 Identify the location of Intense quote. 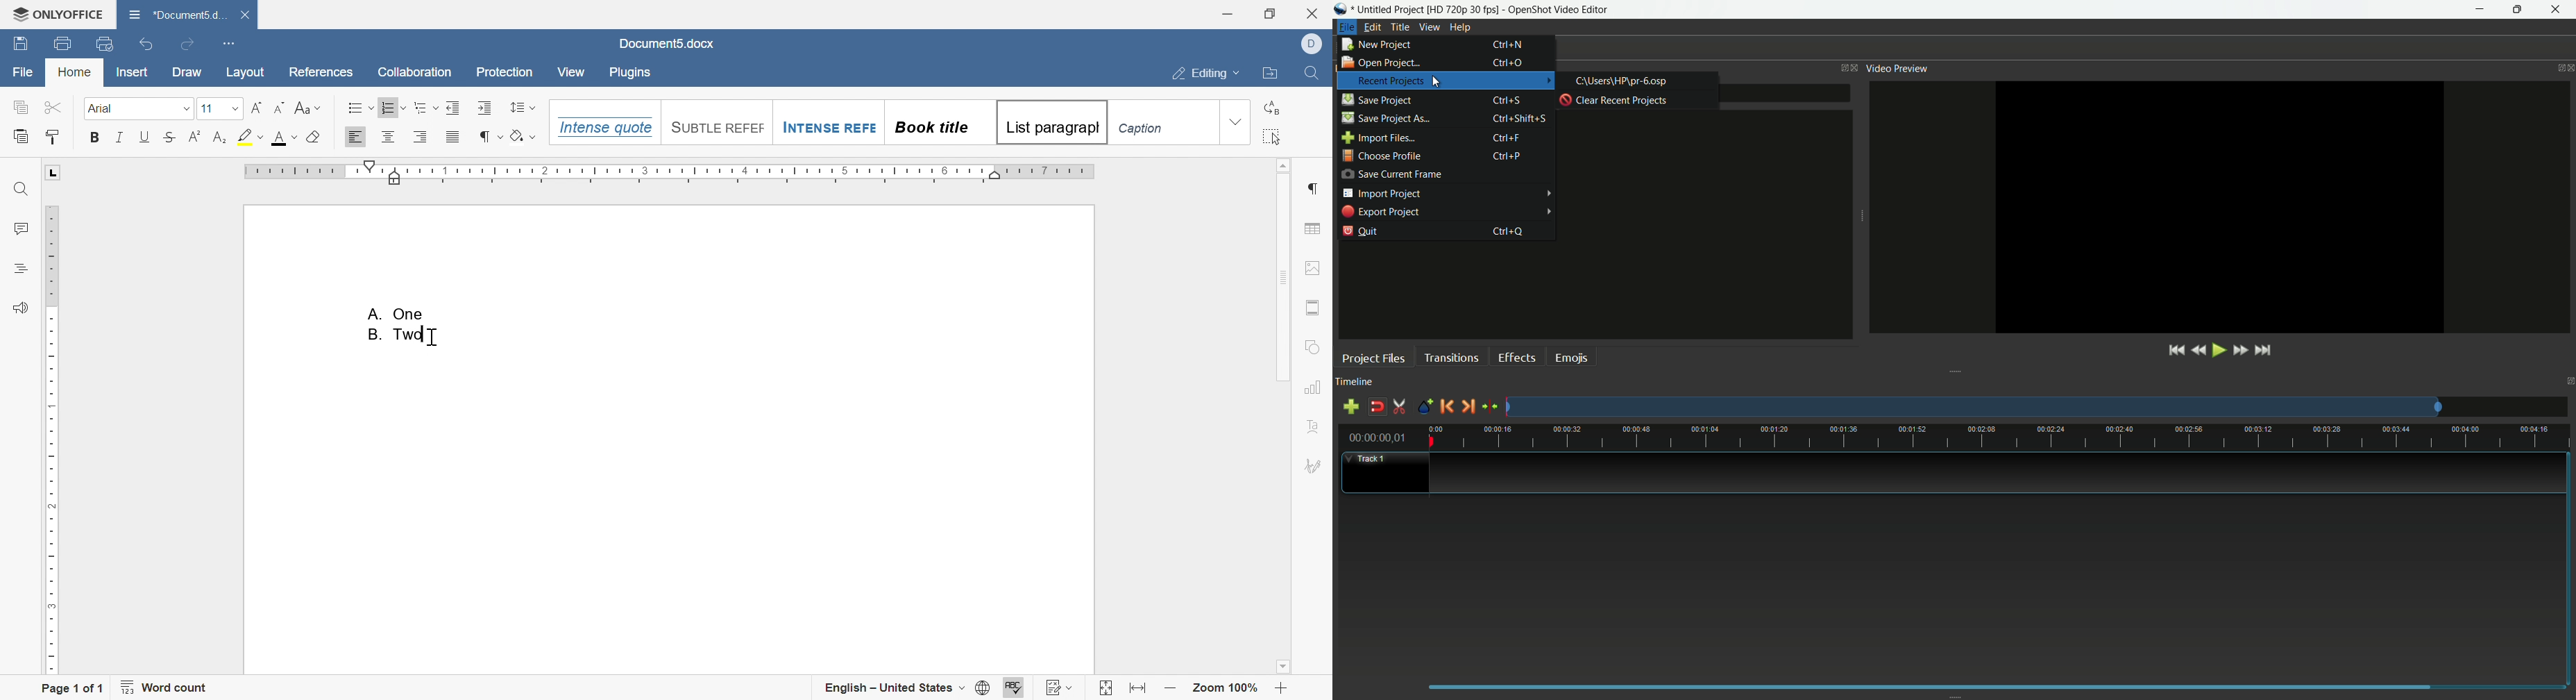
(602, 127).